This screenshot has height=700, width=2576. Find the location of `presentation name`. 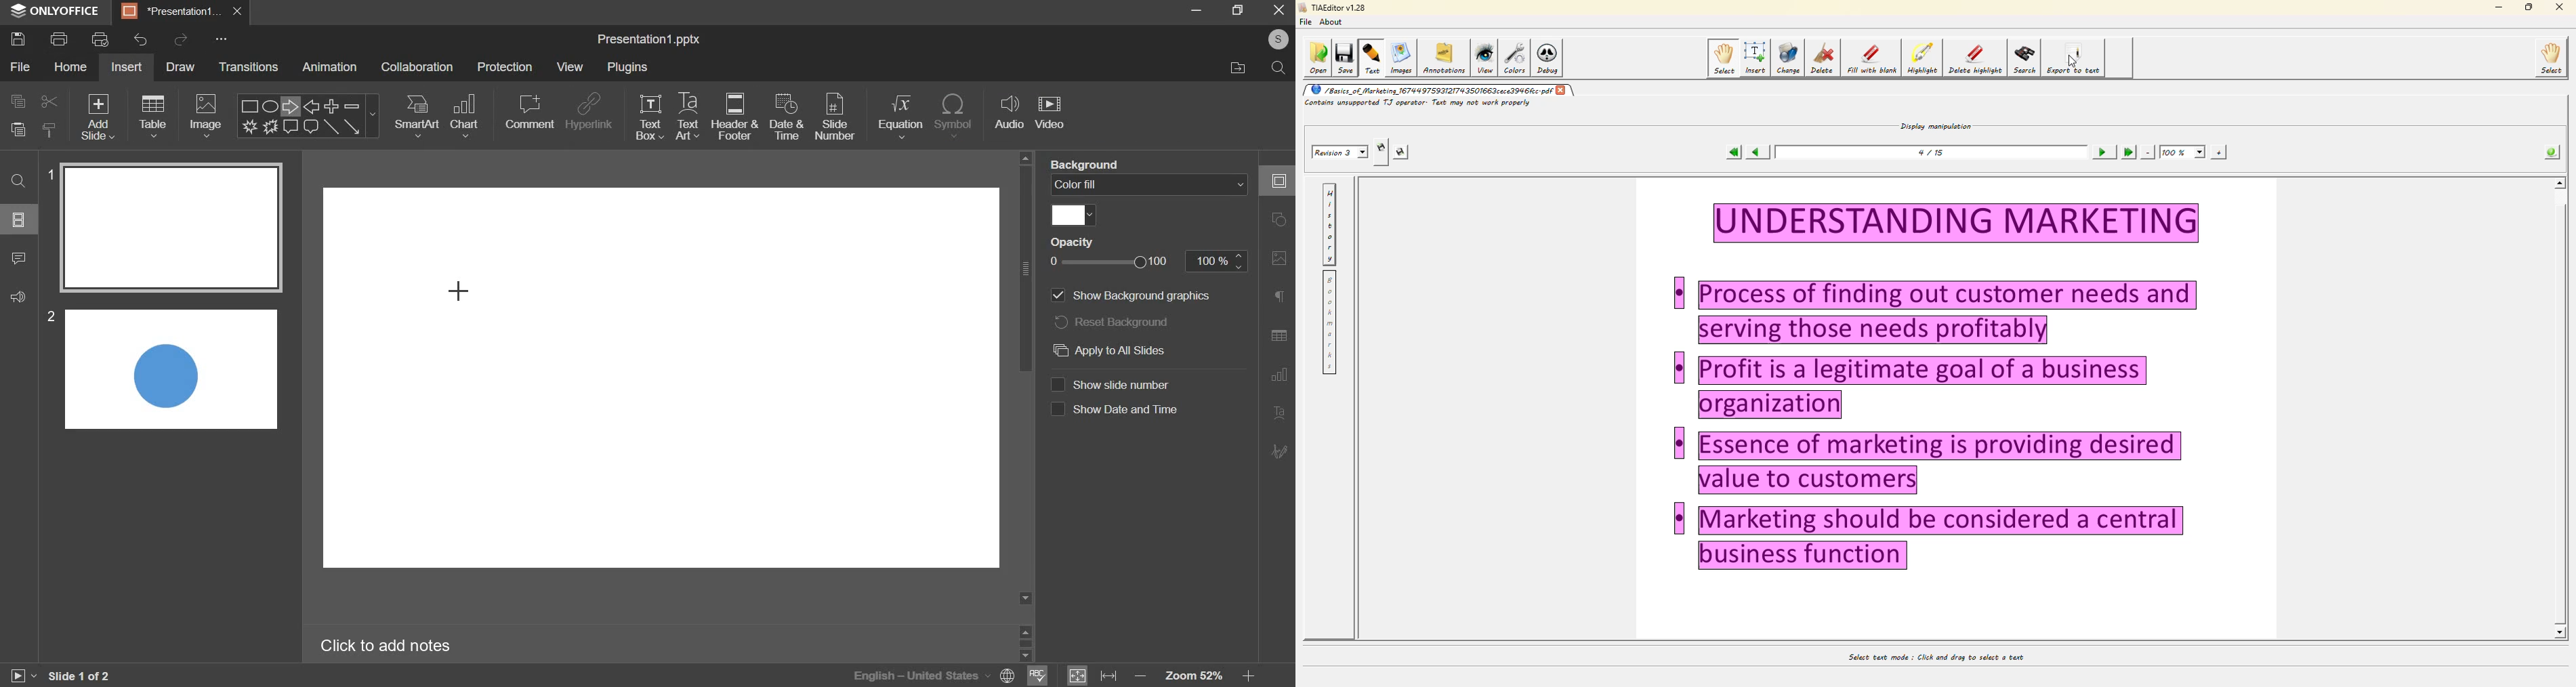

presentation name is located at coordinates (650, 39).